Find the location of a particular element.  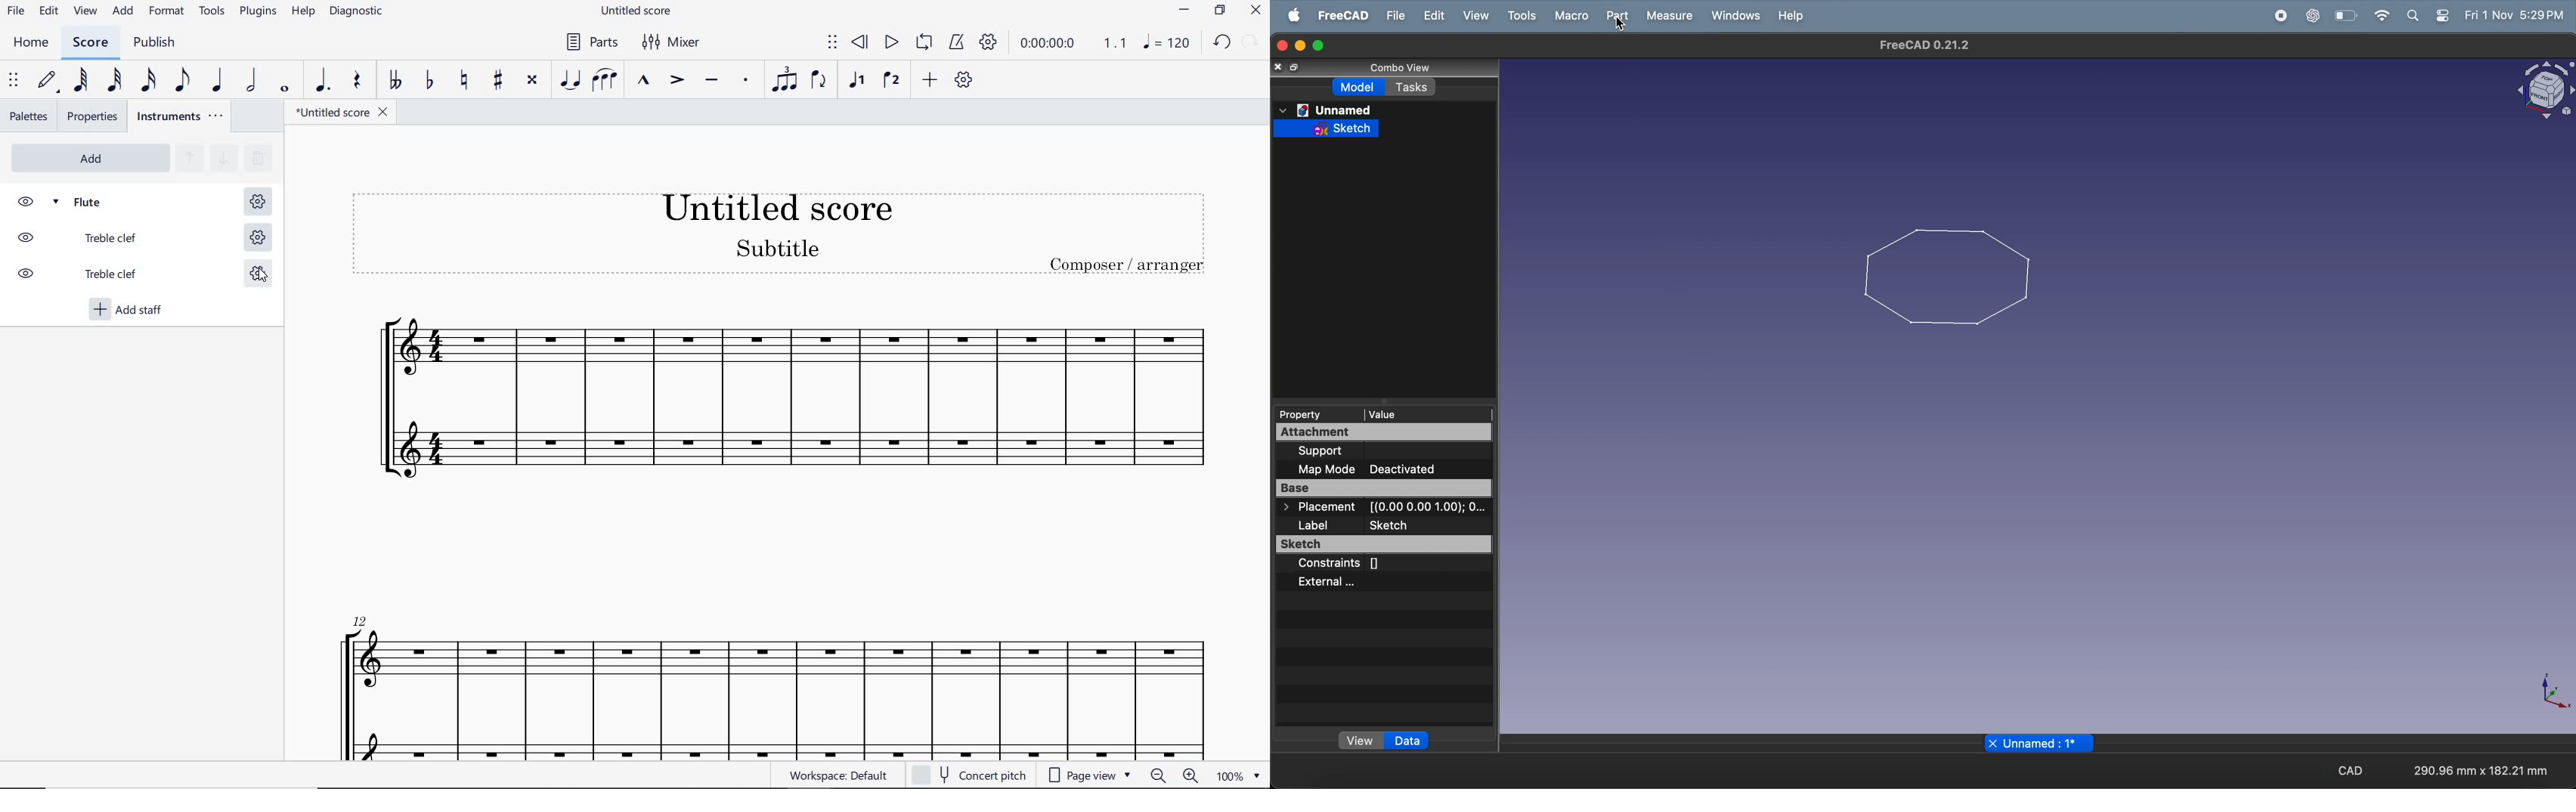

measure is located at coordinates (1670, 15).